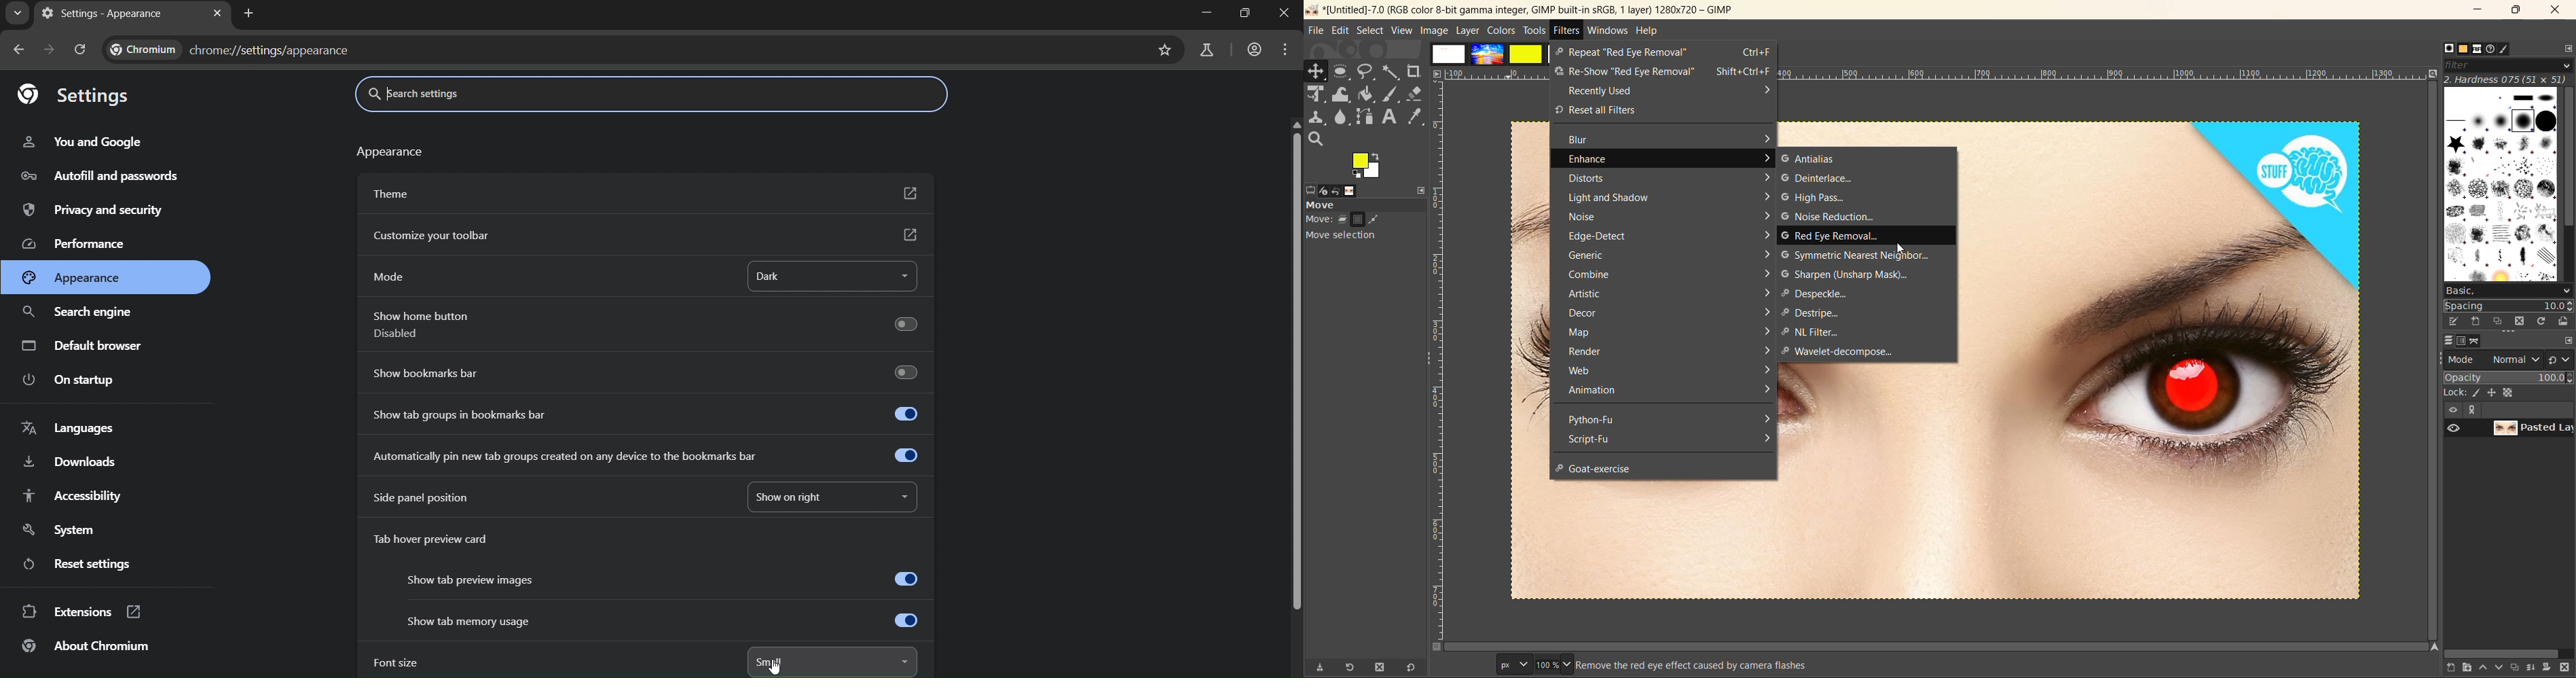 The image size is (2576, 700). Describe the element at coordinates (1364, 116) in the screenshot. I see `path tool` at that location.